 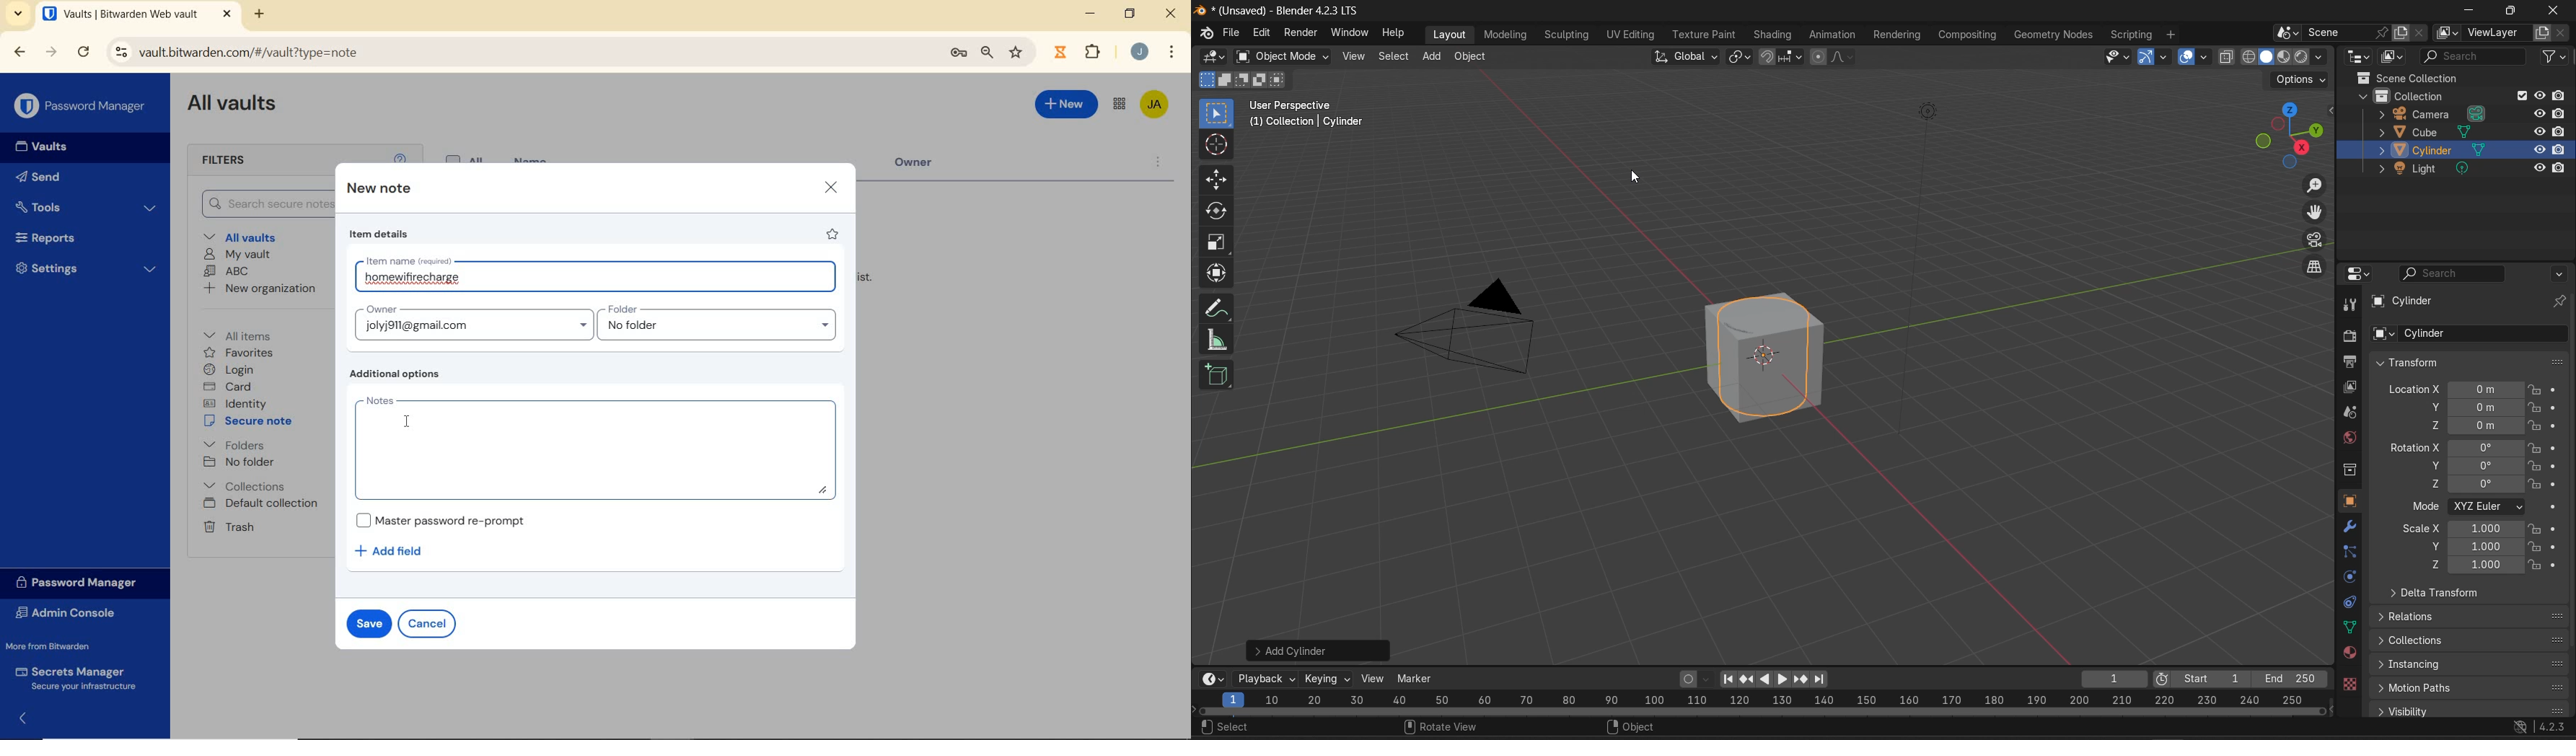 What do you see at coordinates (1467, 327) in the screenshot?
I see `image` at bounding box center [1467, 327].